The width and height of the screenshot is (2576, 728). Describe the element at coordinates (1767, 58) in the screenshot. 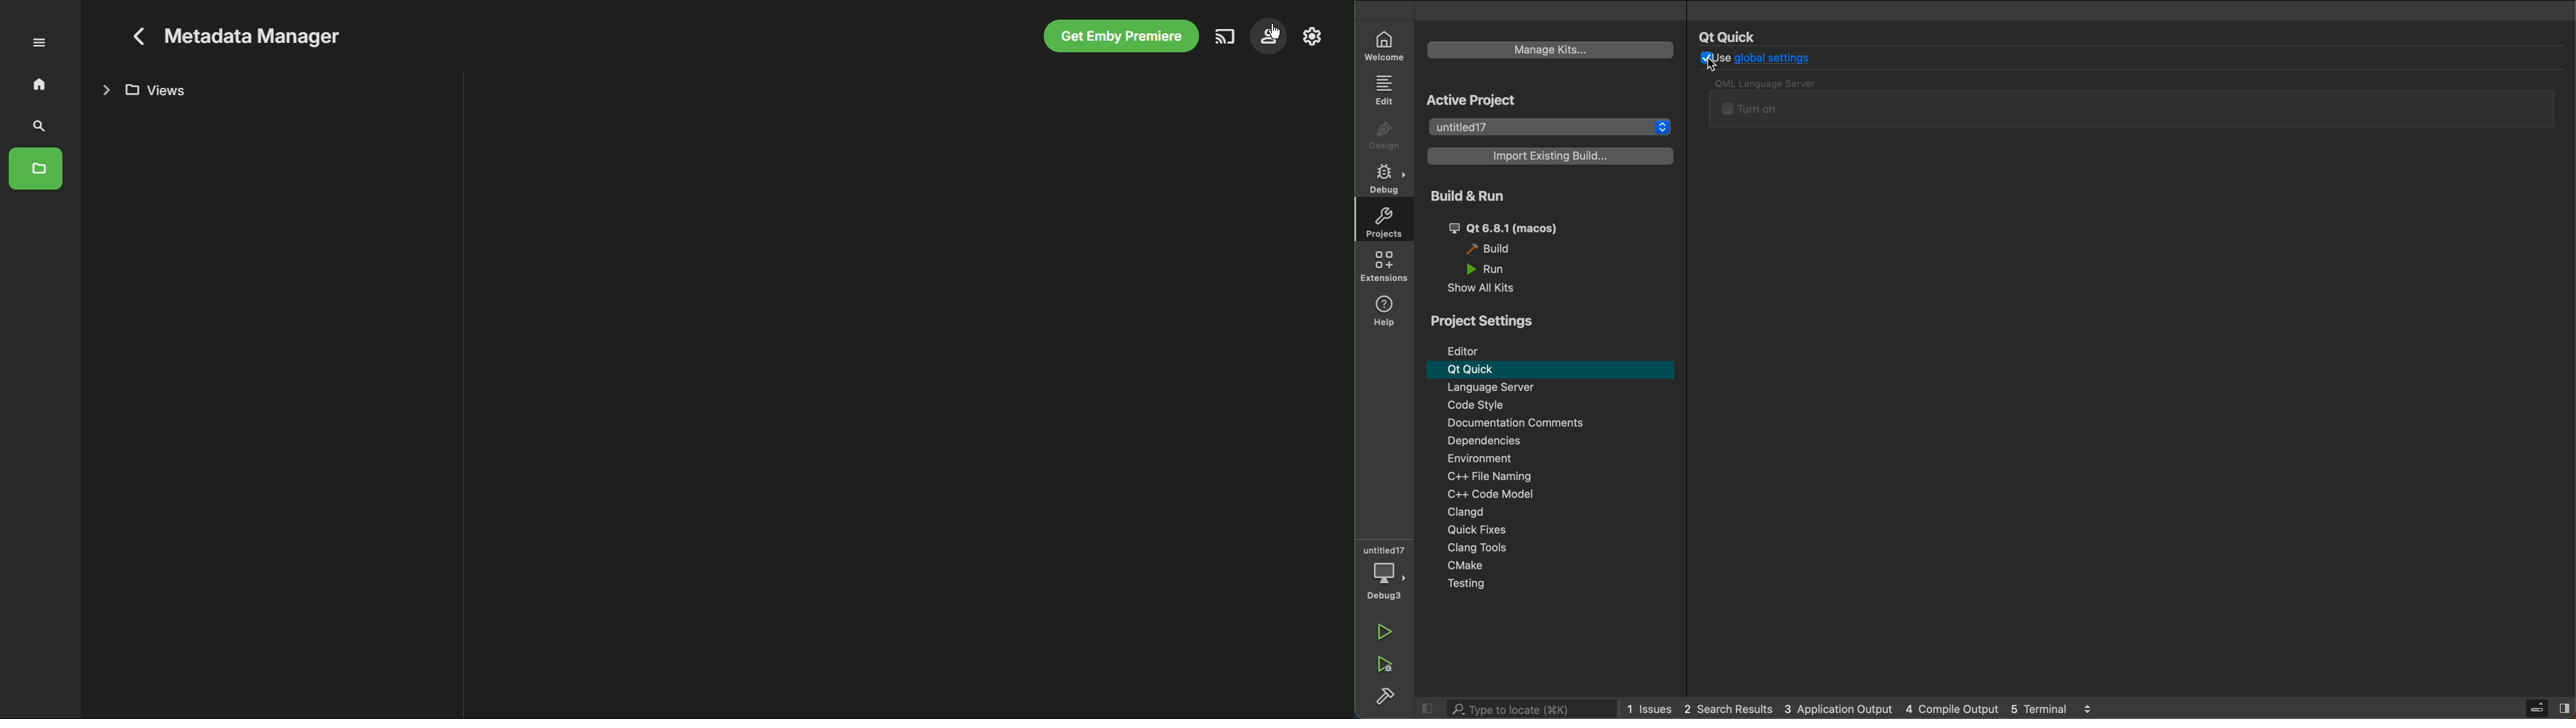

I see `use global settings ` at that location.